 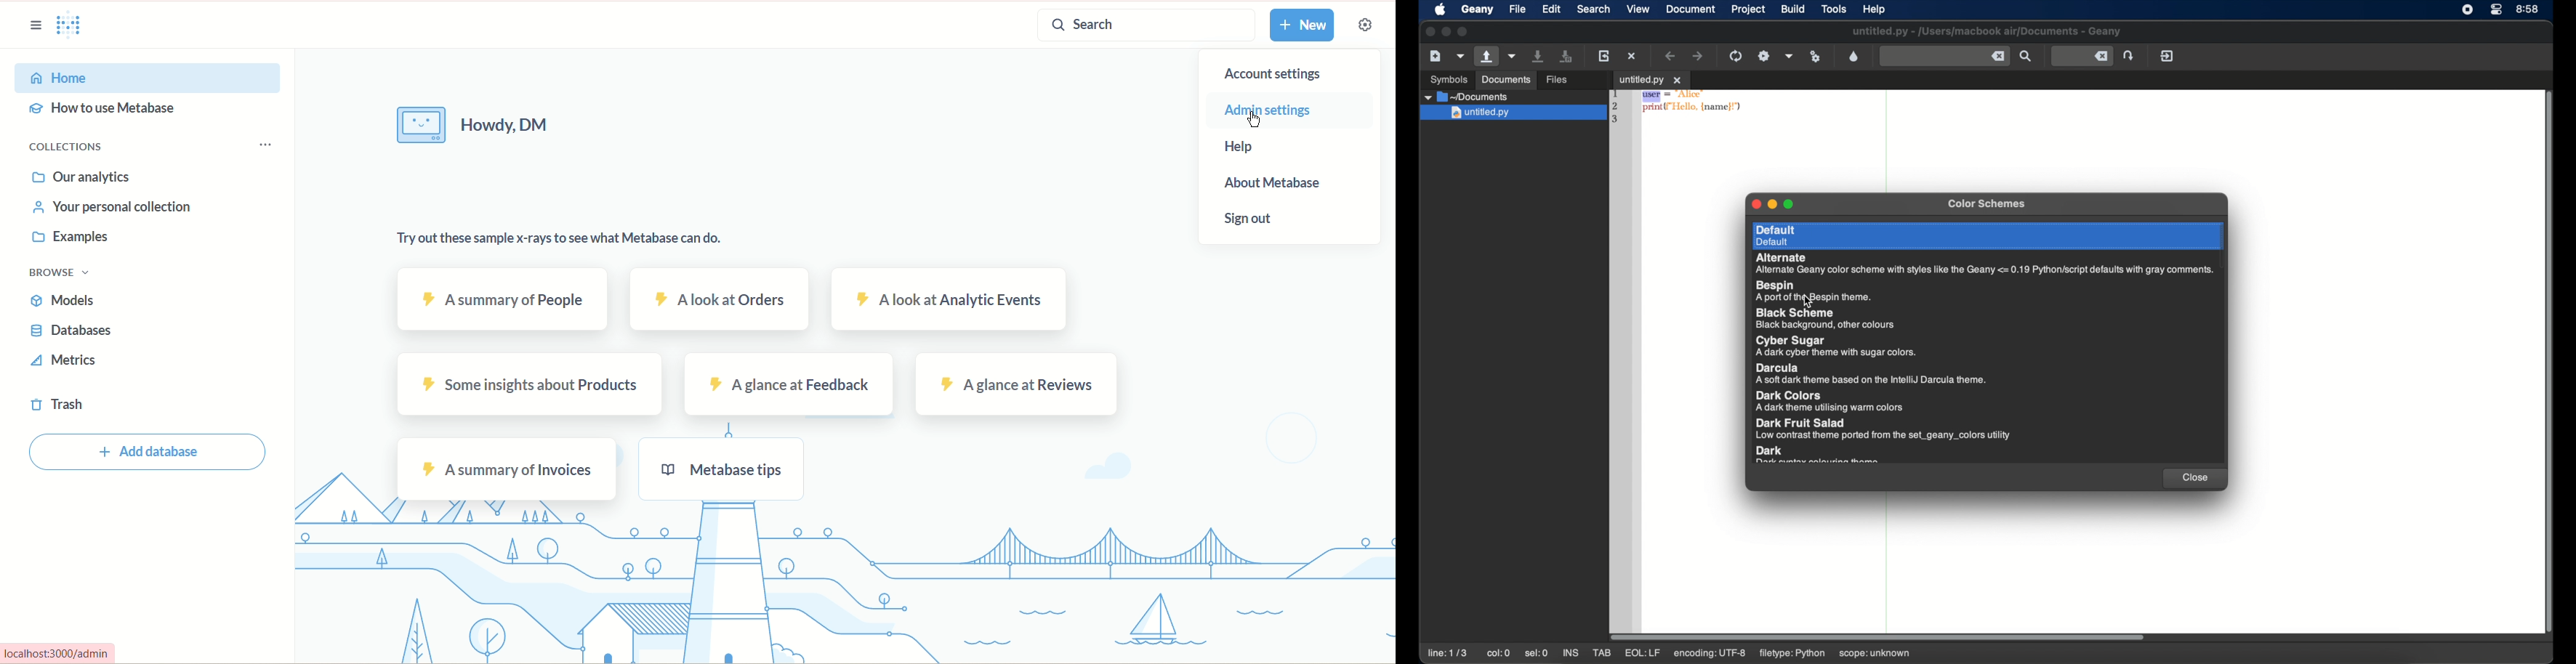 I want to click on a summary of people, so click(x=504, y=299).